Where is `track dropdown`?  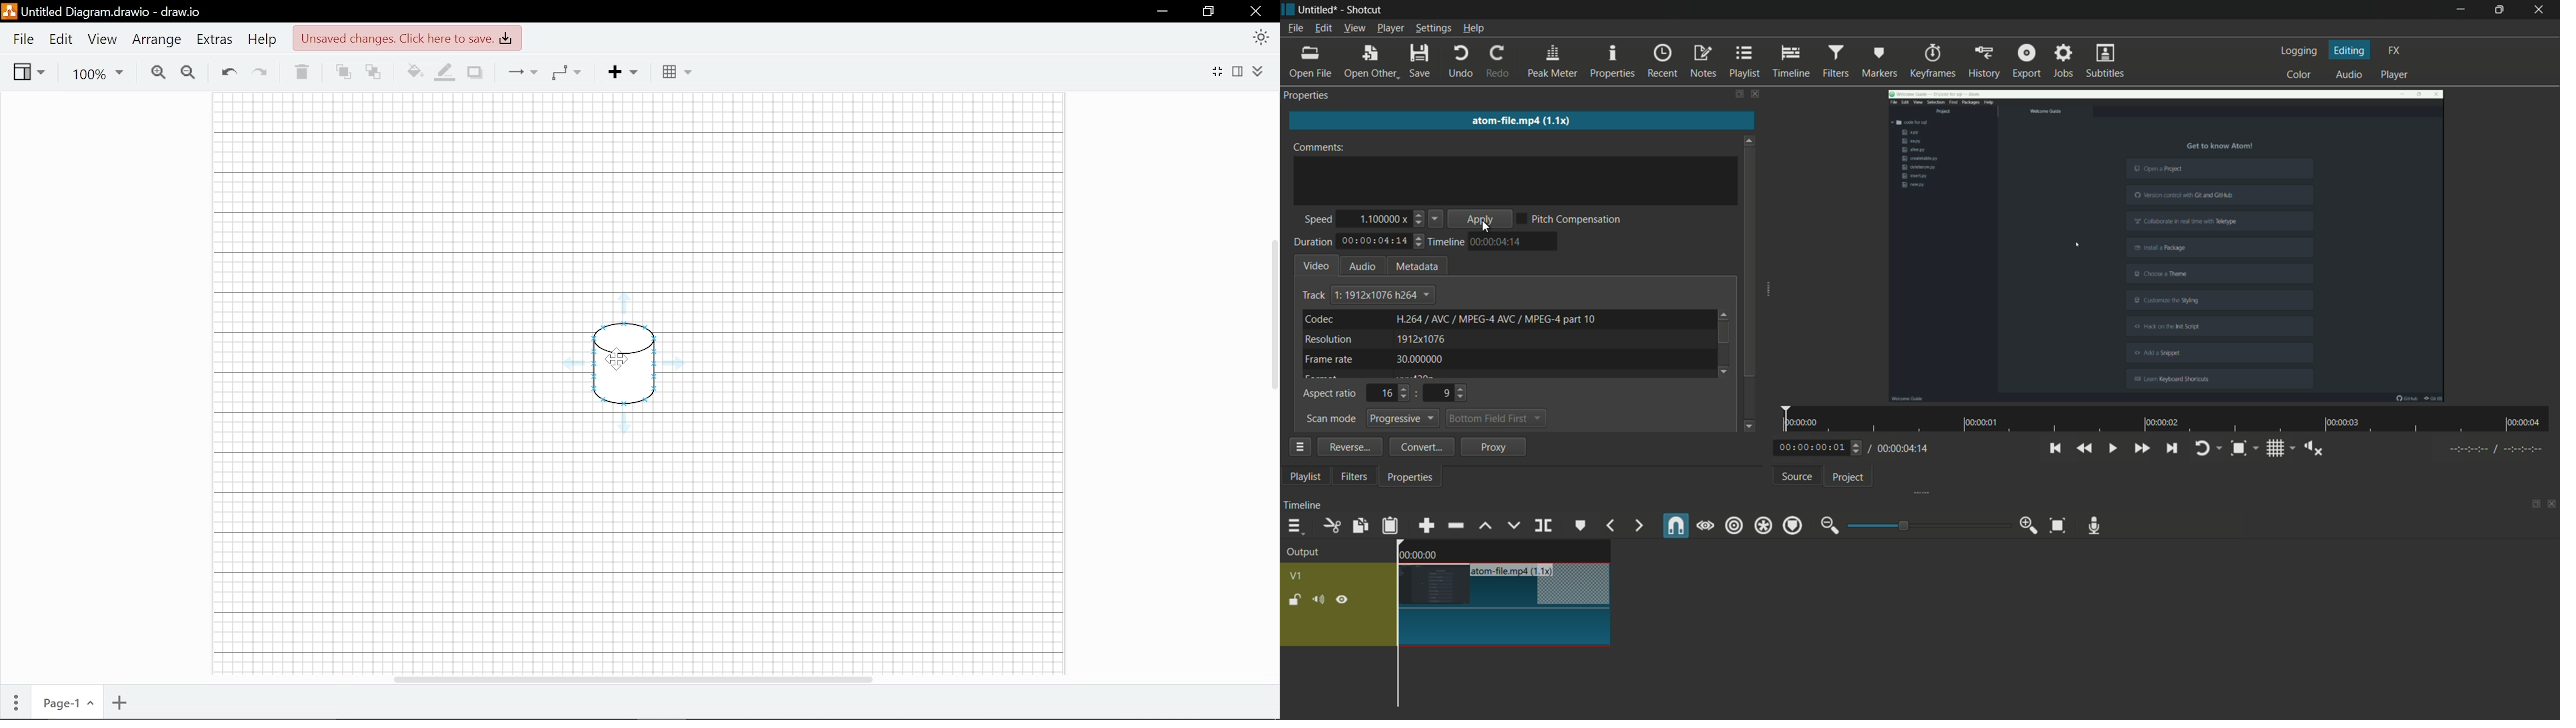 track dropdown is located at coordinates (1382, 295).